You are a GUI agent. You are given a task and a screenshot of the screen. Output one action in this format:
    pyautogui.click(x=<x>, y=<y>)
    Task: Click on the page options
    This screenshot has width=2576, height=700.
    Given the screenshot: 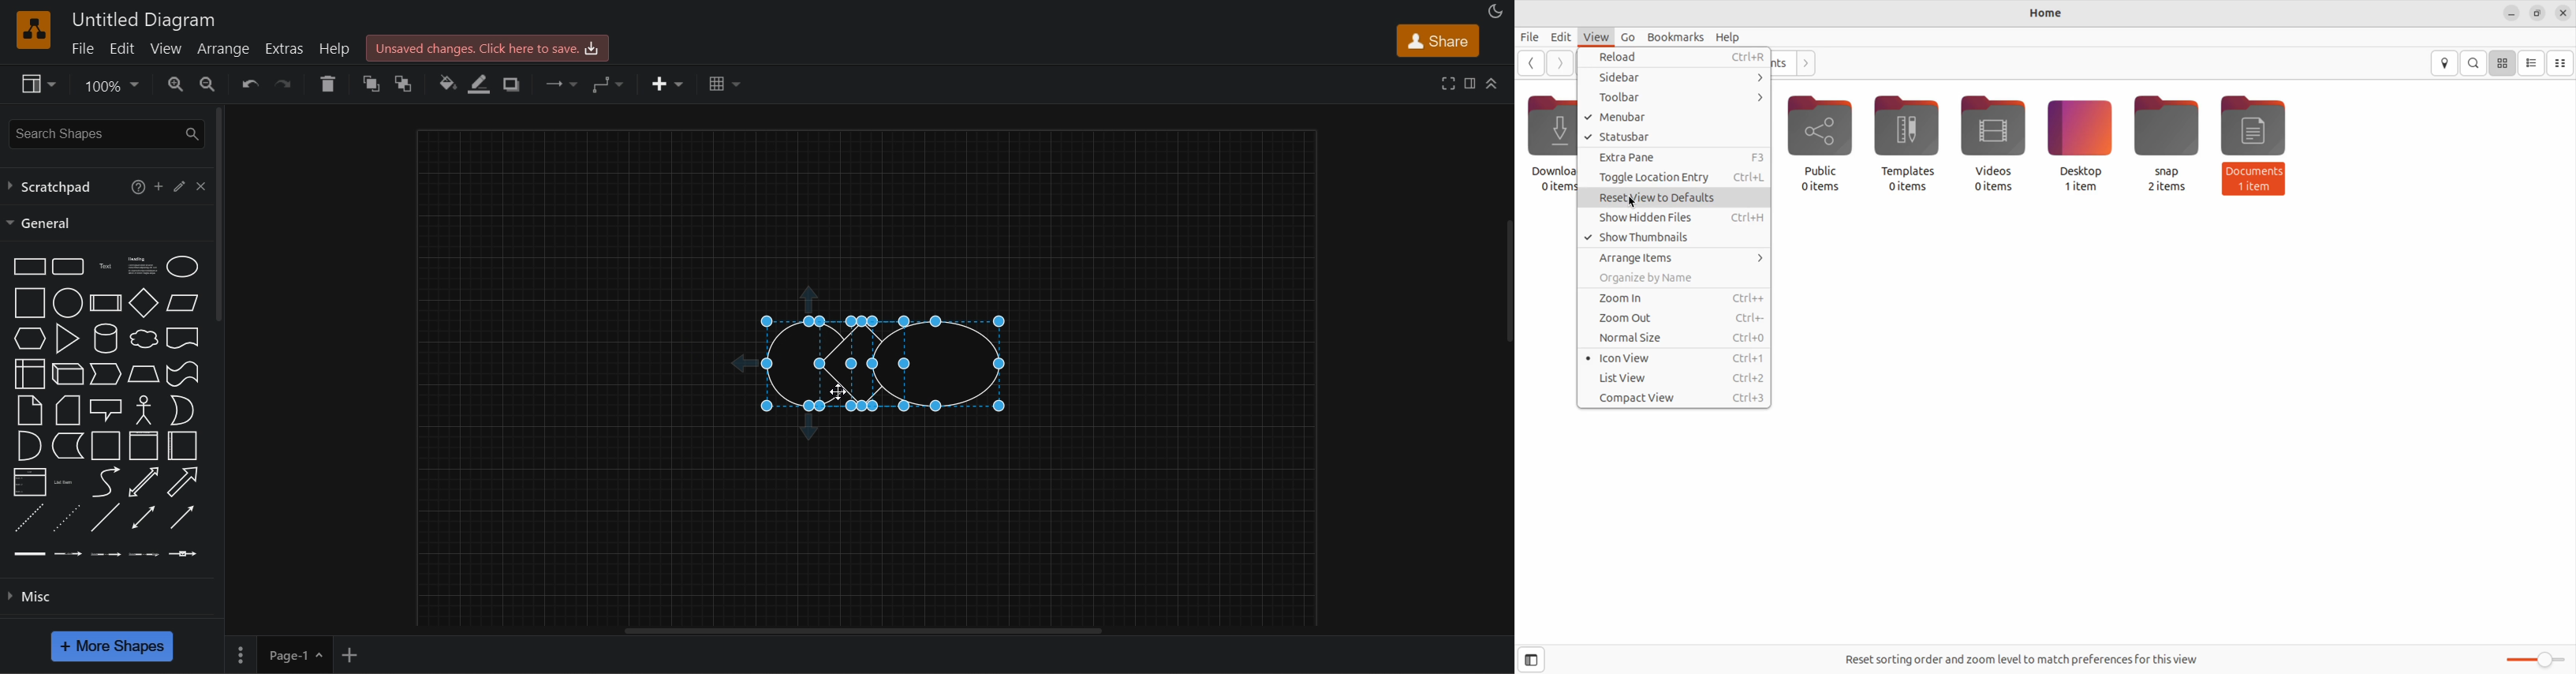 What is the action you would take?
    pyautogui.click(x=240, y=655)
    